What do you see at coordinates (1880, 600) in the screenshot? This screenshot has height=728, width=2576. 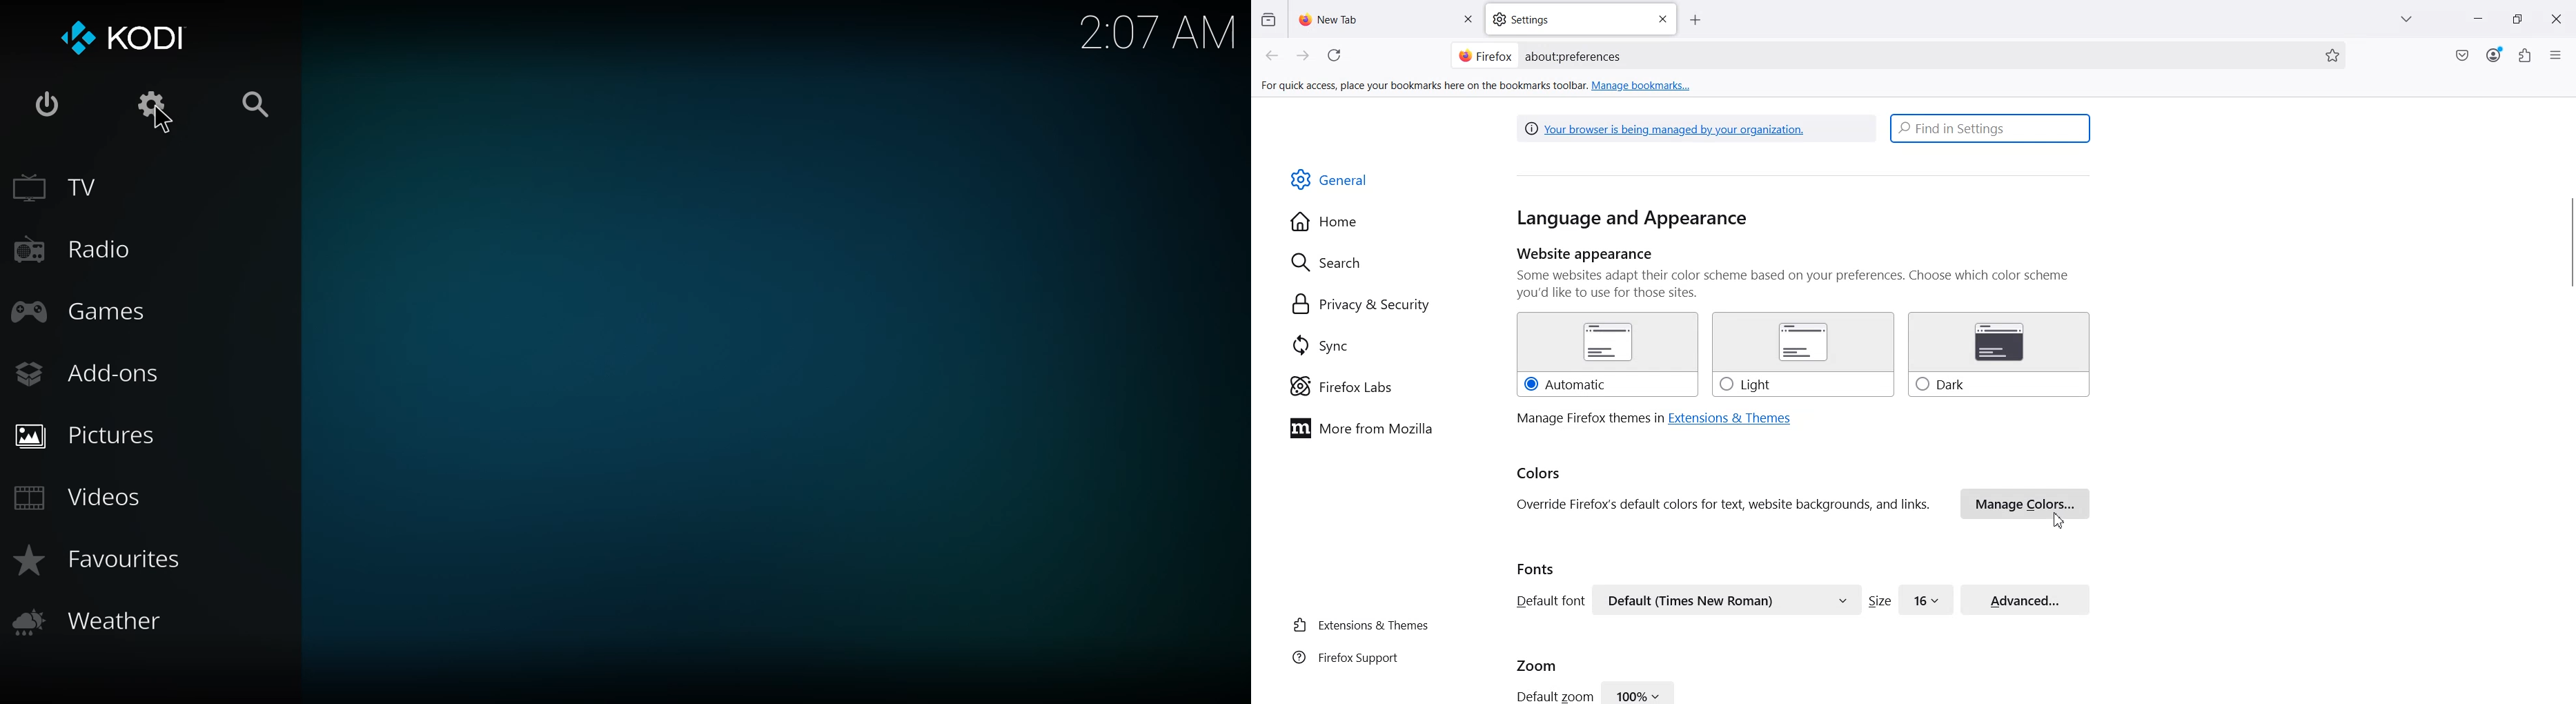 I see `Size` at bounding box center [1880, 600].